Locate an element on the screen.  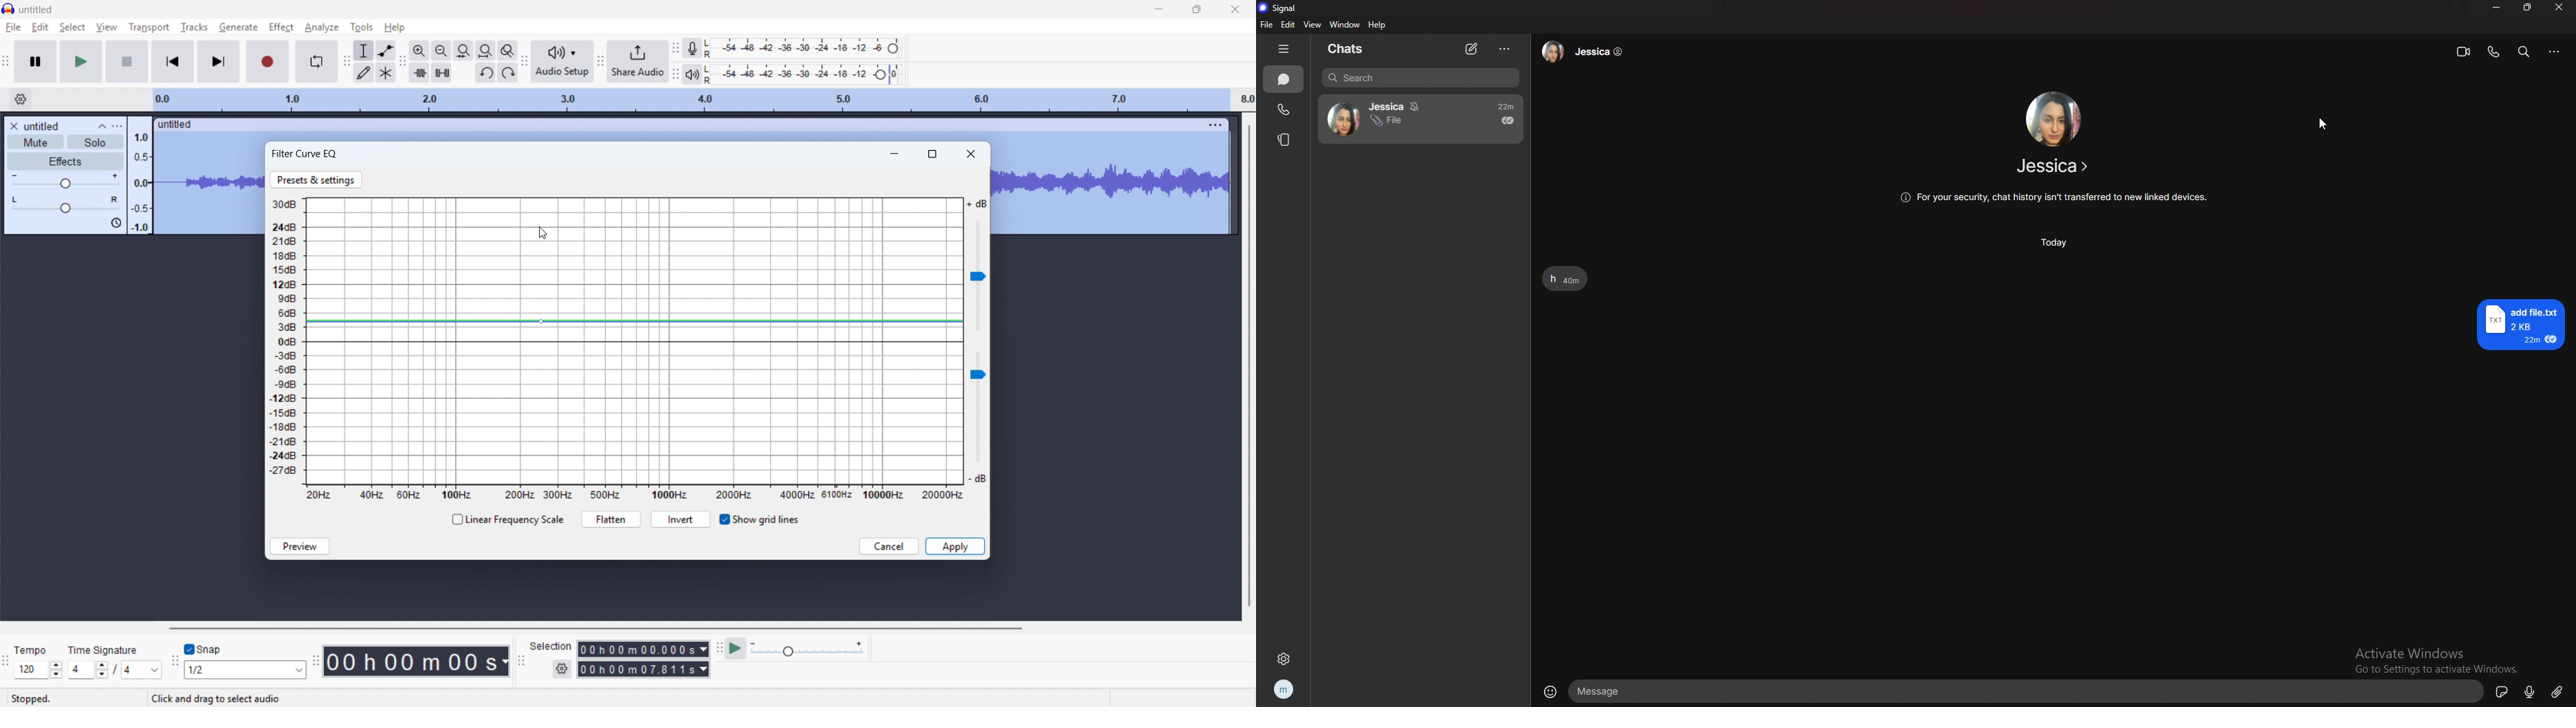
Playback level  is located at coordinates (802, 75).